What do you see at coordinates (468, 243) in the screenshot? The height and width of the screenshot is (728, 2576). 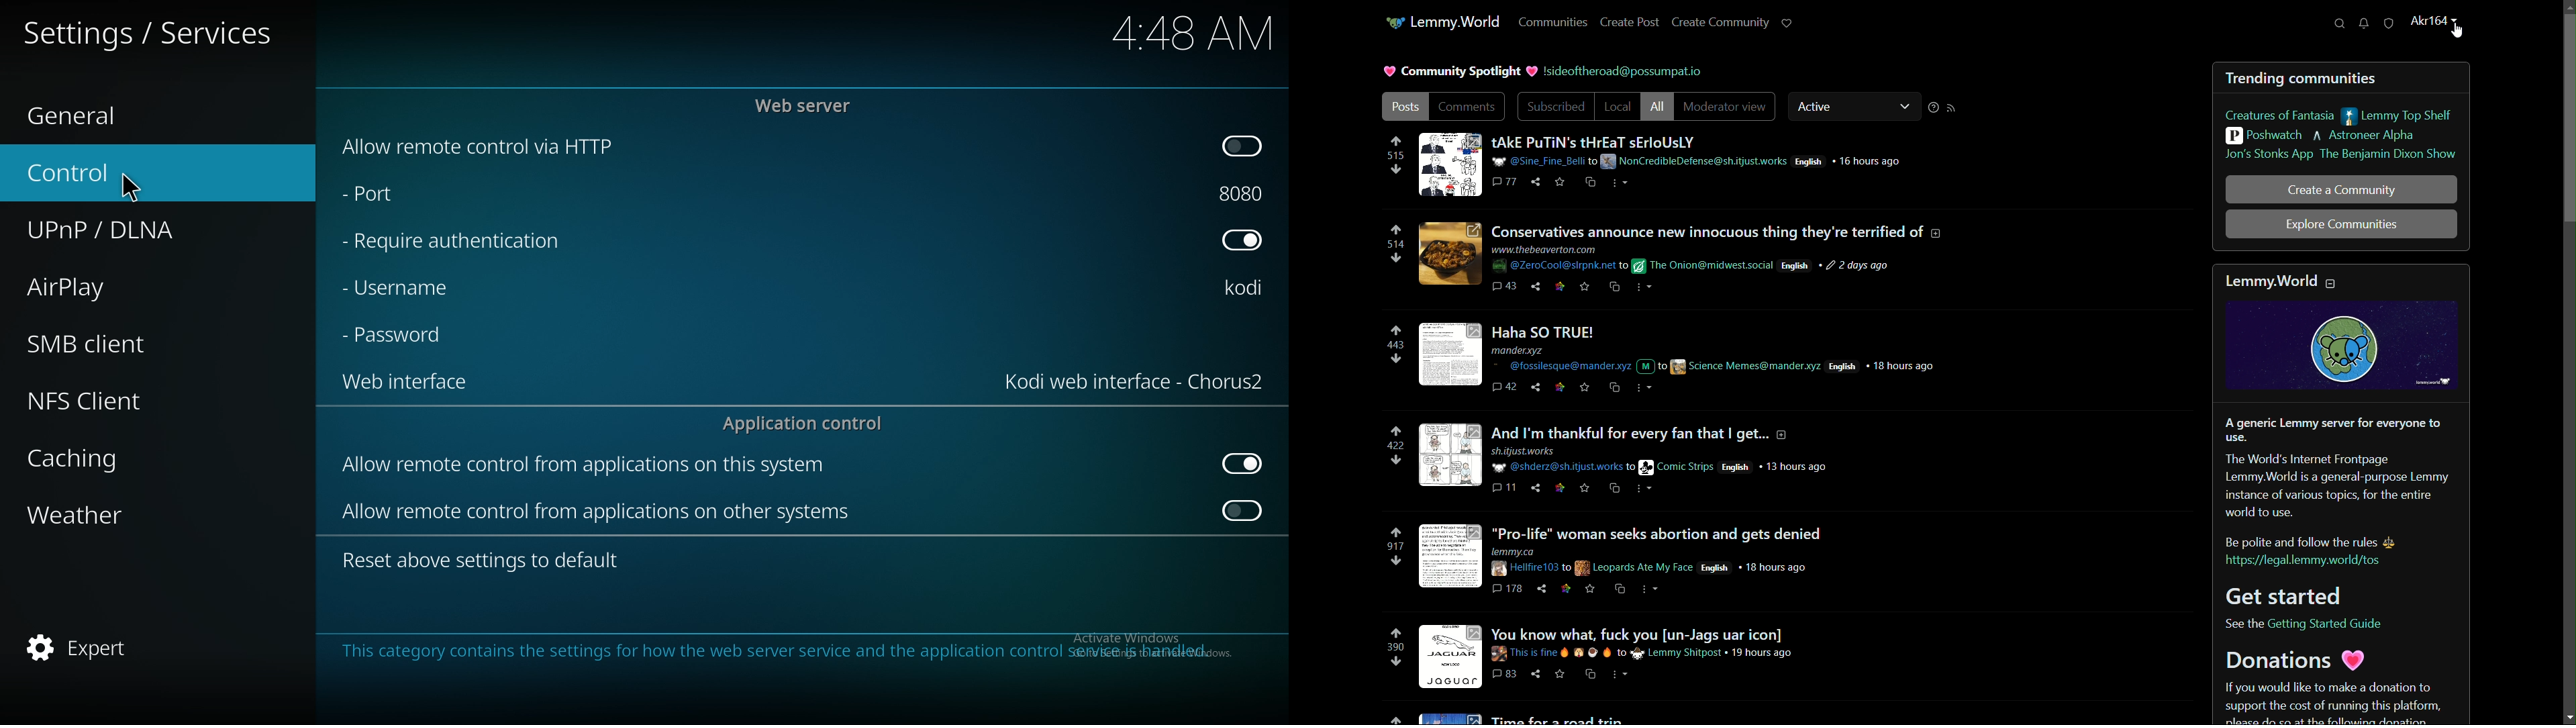 I see `require authentication` at bounding box center [468, 243].